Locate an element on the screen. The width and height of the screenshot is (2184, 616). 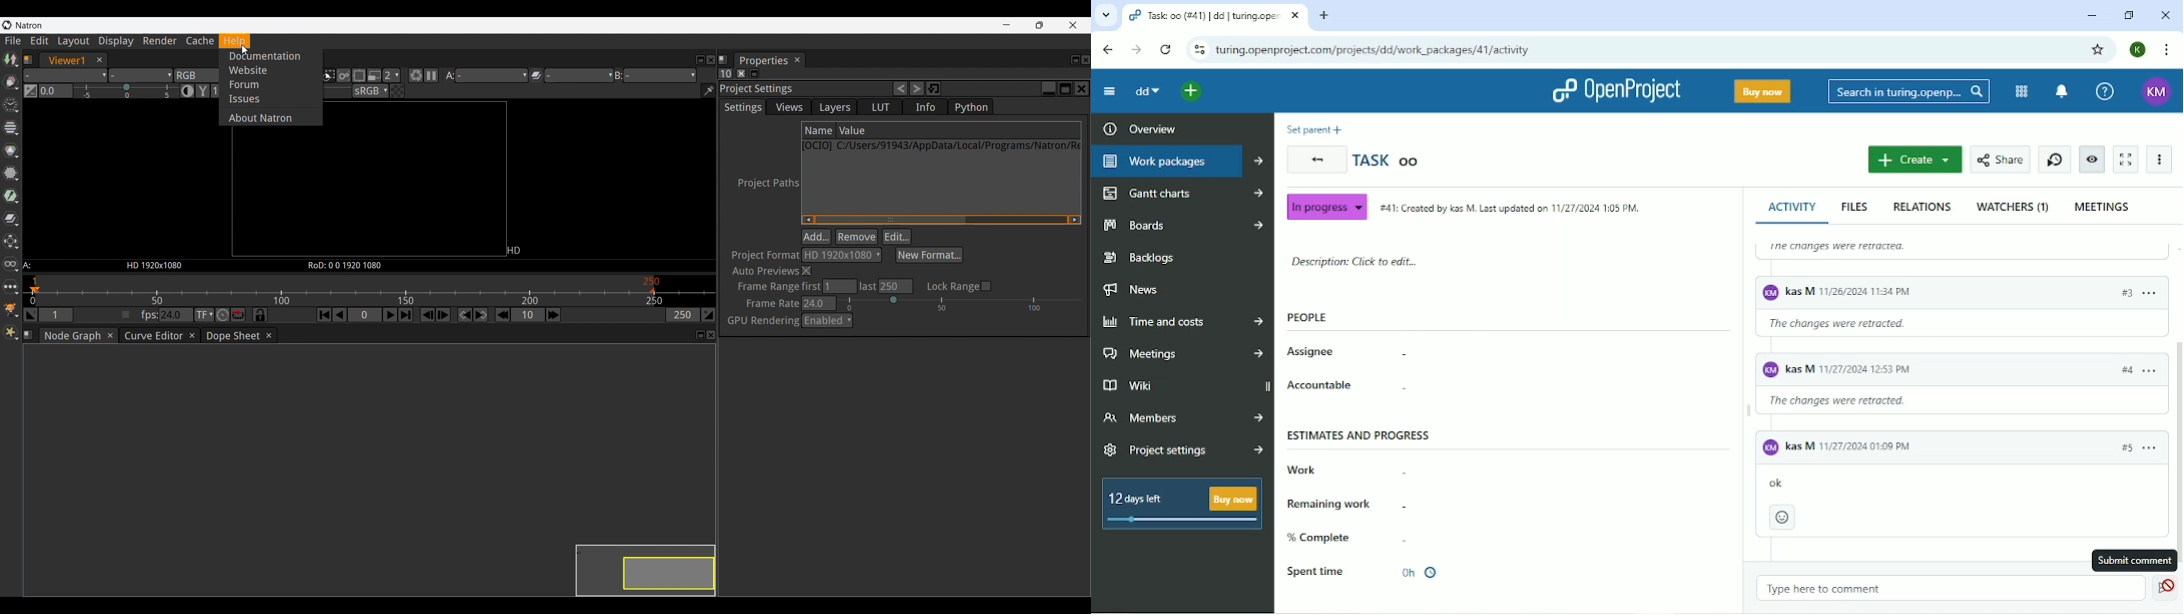
Unwatch work package is located at coordinates (2093, 159).